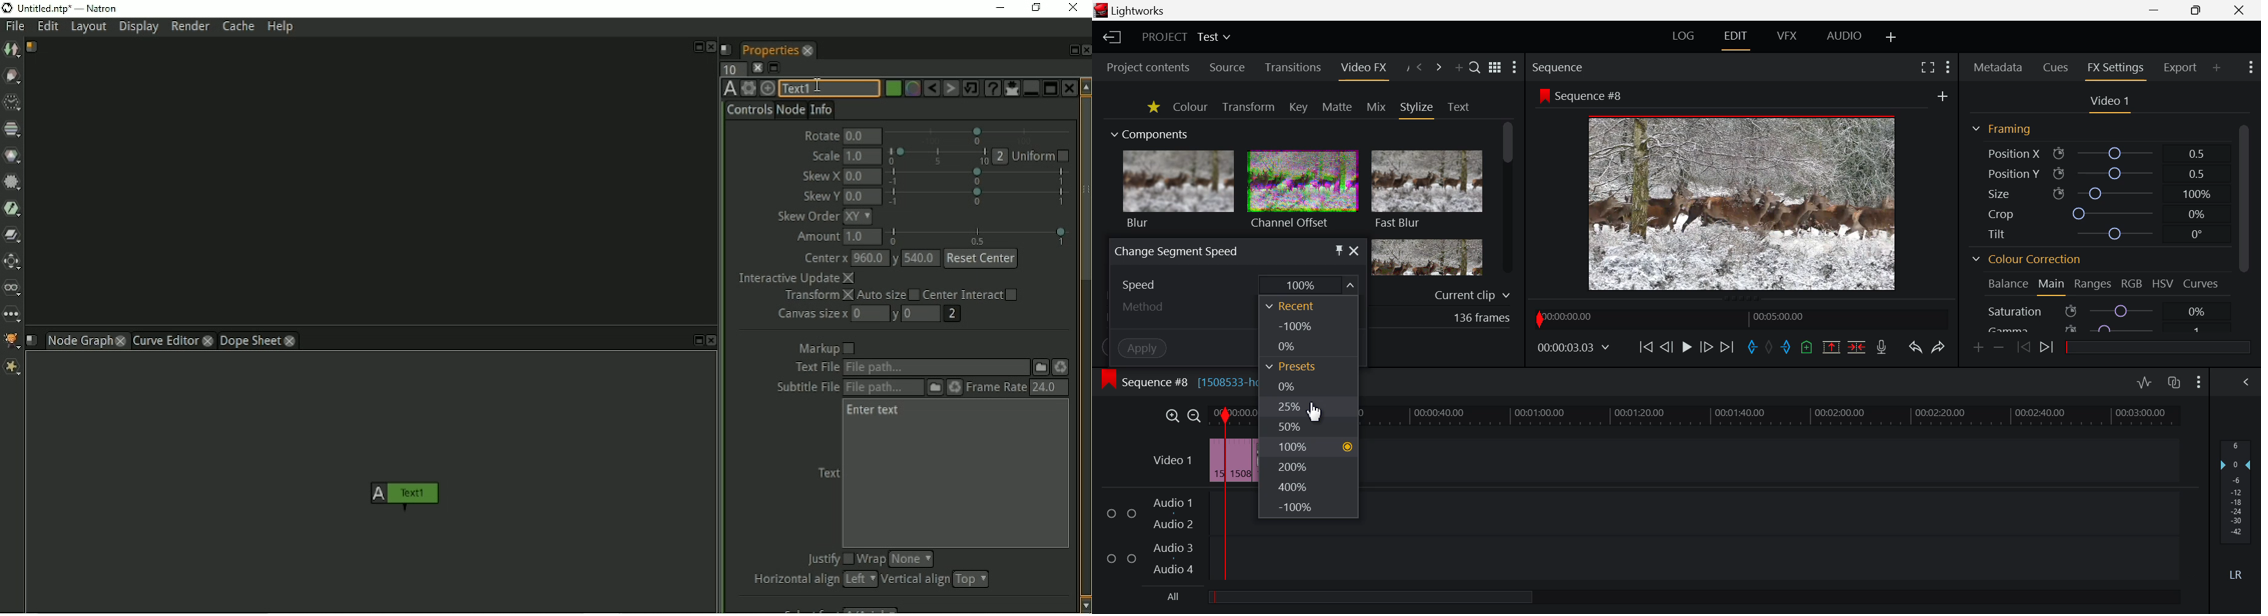  I want to click on Components, so click(1151, 135).